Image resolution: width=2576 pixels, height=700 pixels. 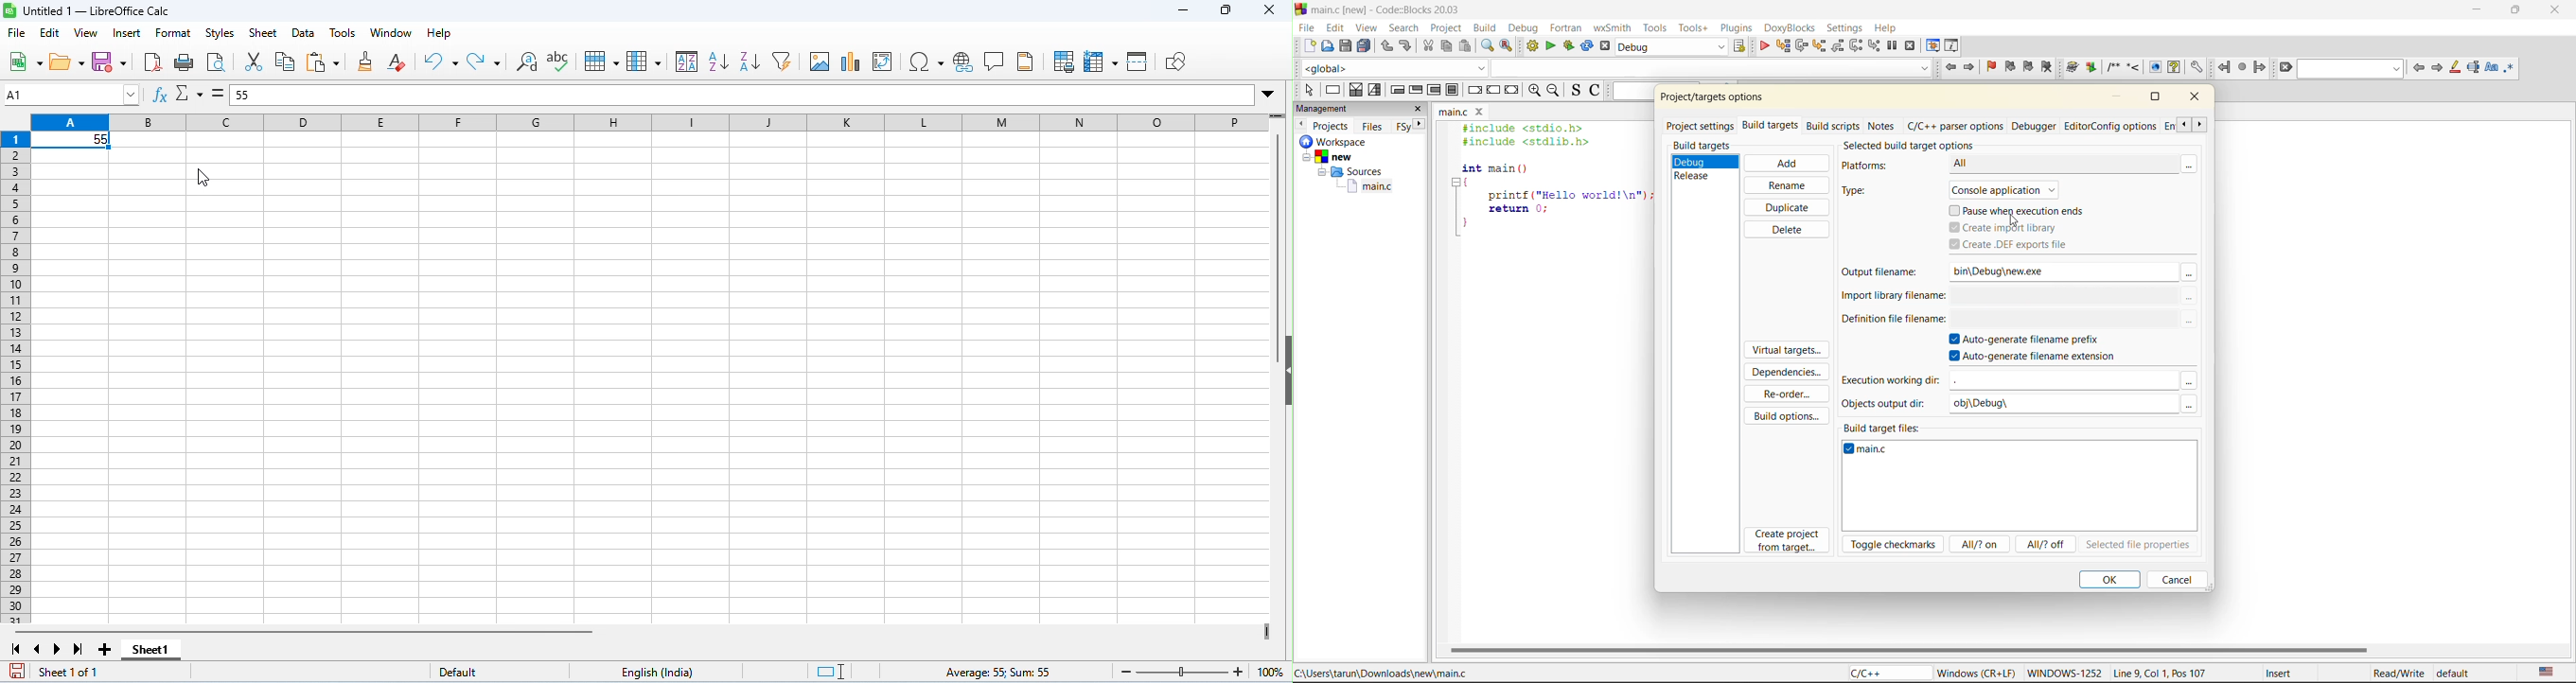 What do you see at coordinates (1893, 45) in the screenshot?
I see `break debugger` at bounding box center [1893, 45].